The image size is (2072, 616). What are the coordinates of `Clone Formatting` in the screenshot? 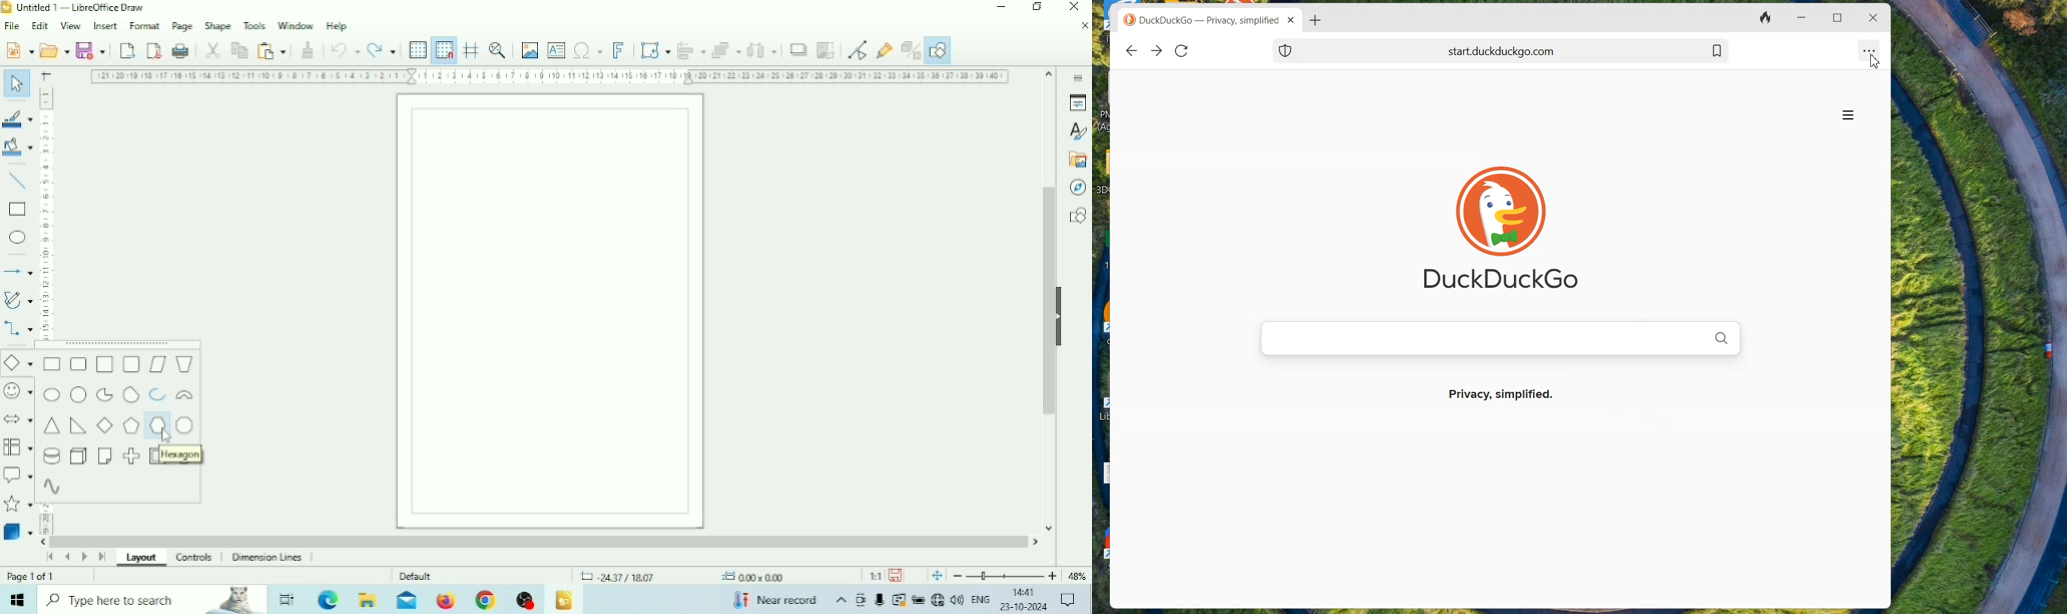 It's located at (308, 50).